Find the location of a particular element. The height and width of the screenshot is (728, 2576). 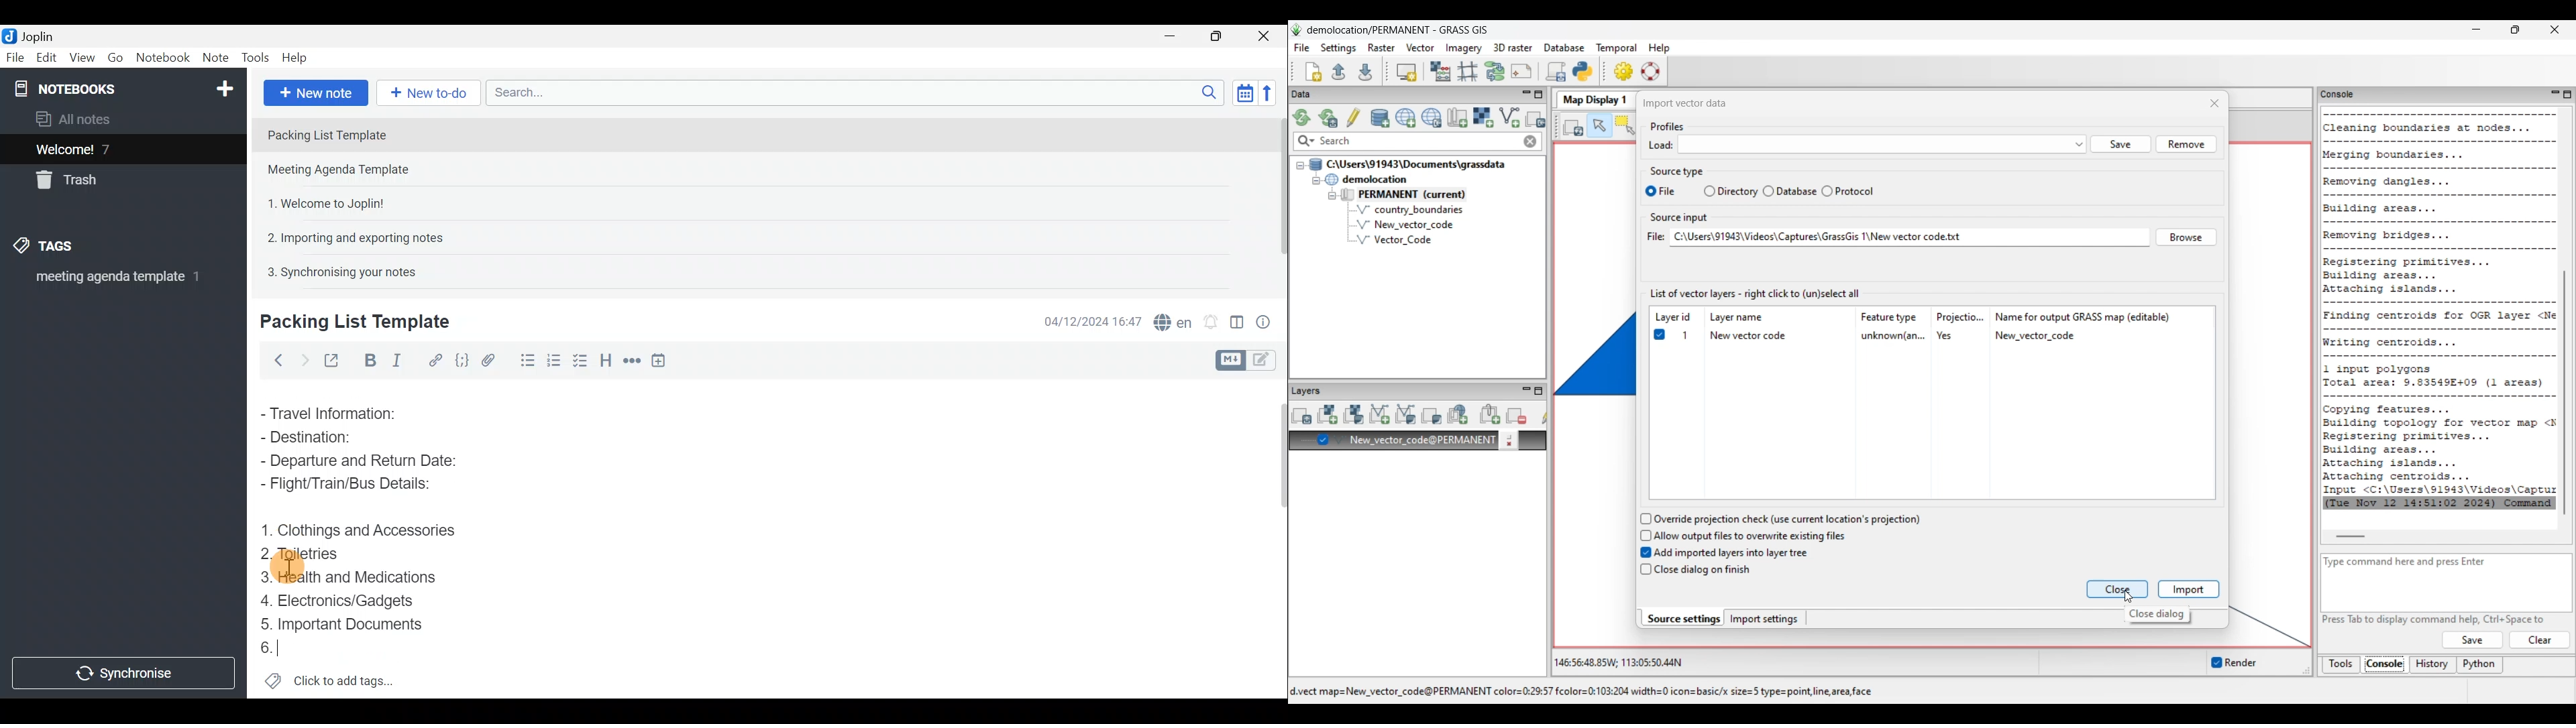

Add various overlays is located at coordinates (1432, 416).